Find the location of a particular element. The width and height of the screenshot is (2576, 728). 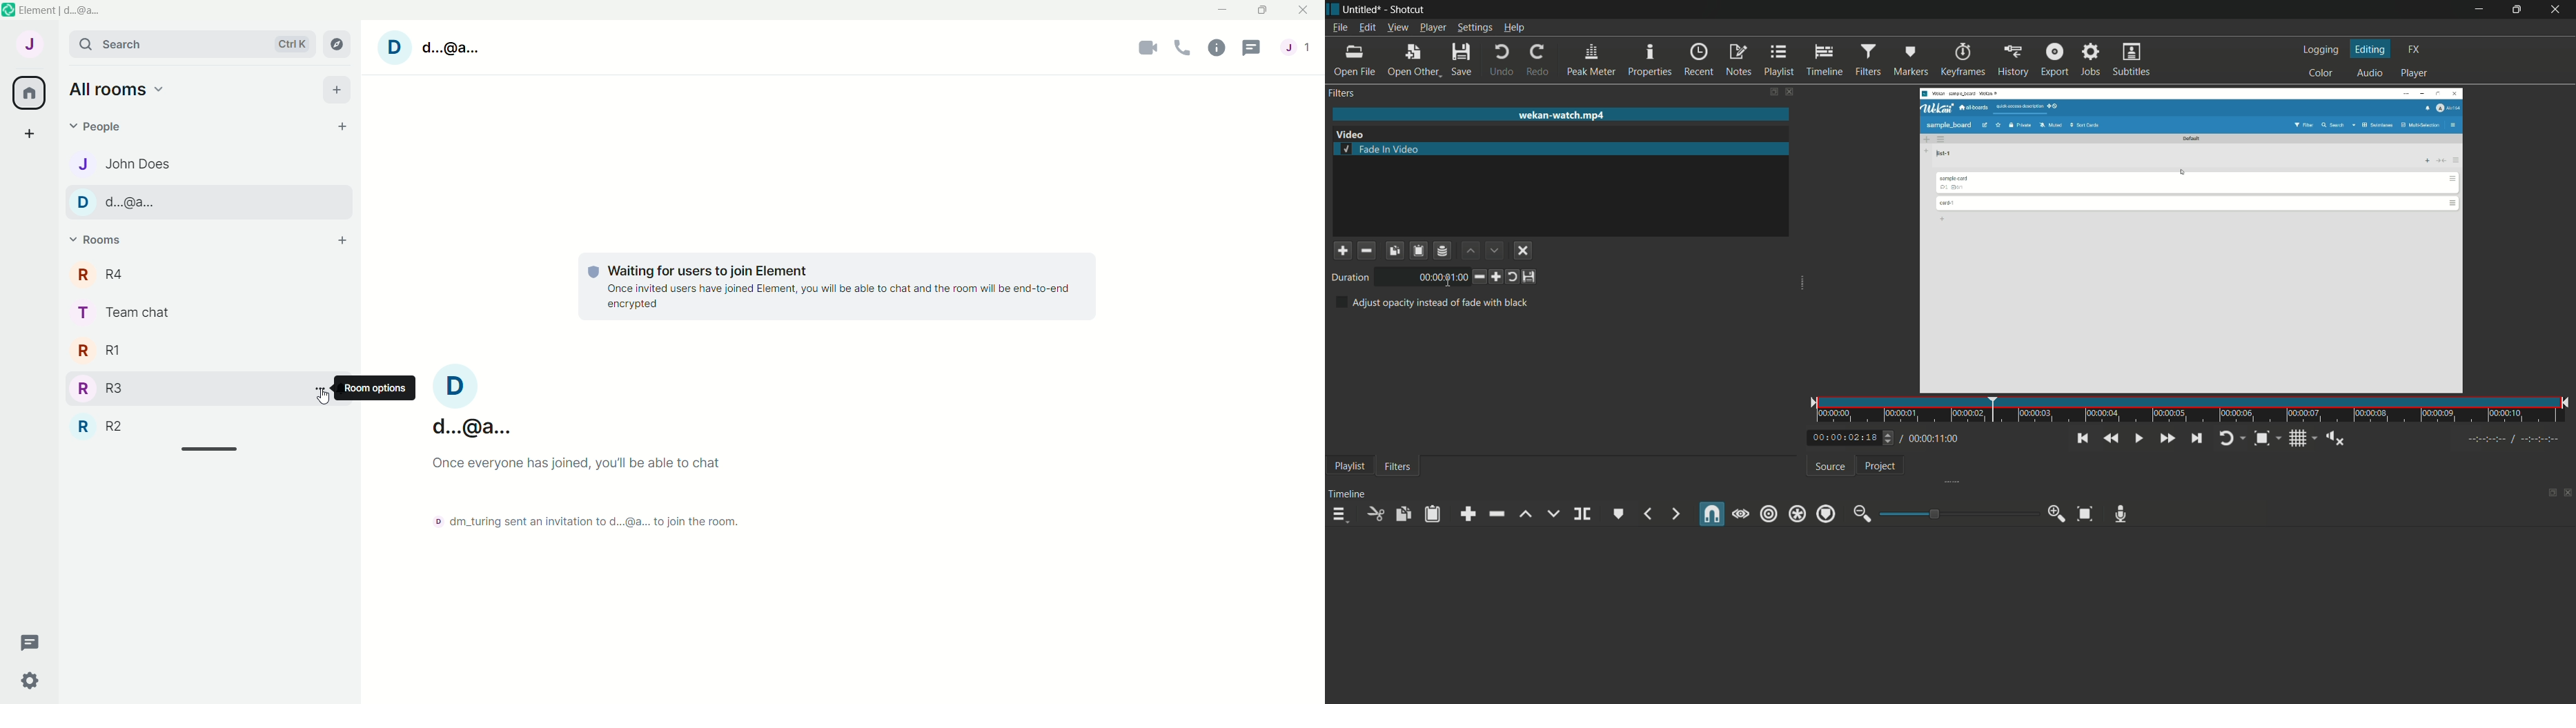

ripple delete is located at coordinates (1496, 515).